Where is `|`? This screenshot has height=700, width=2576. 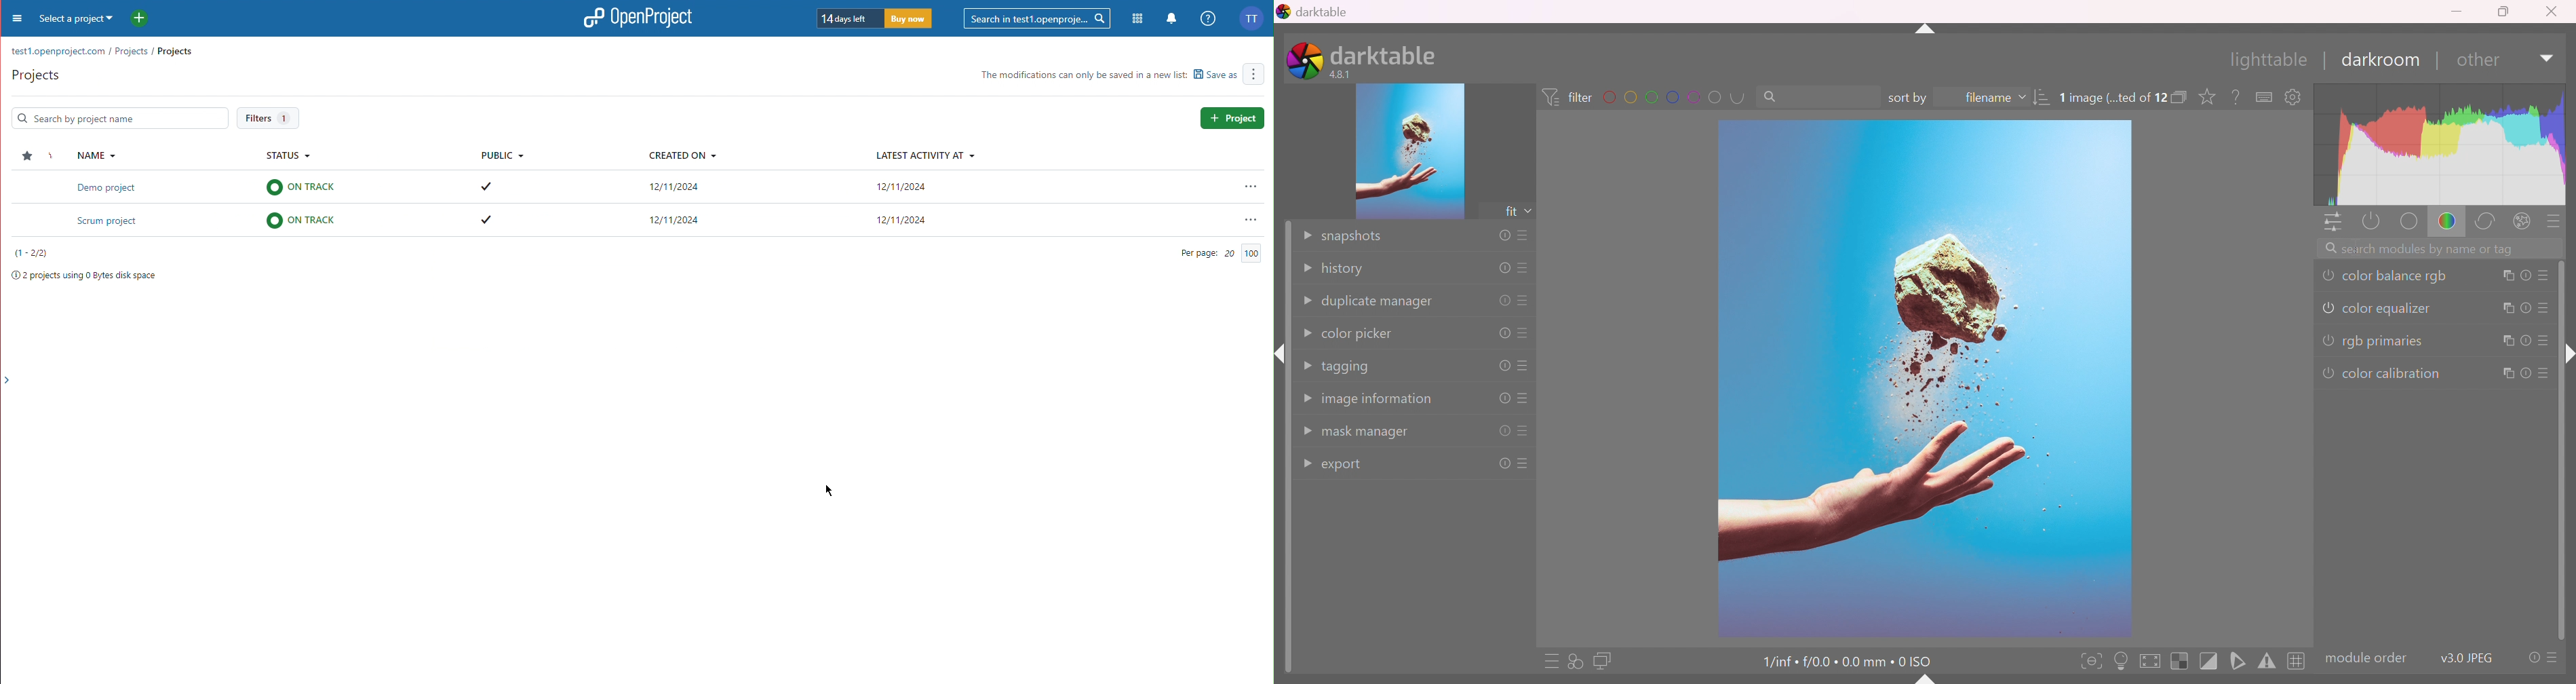 | is located at coordinates (2323, 62).